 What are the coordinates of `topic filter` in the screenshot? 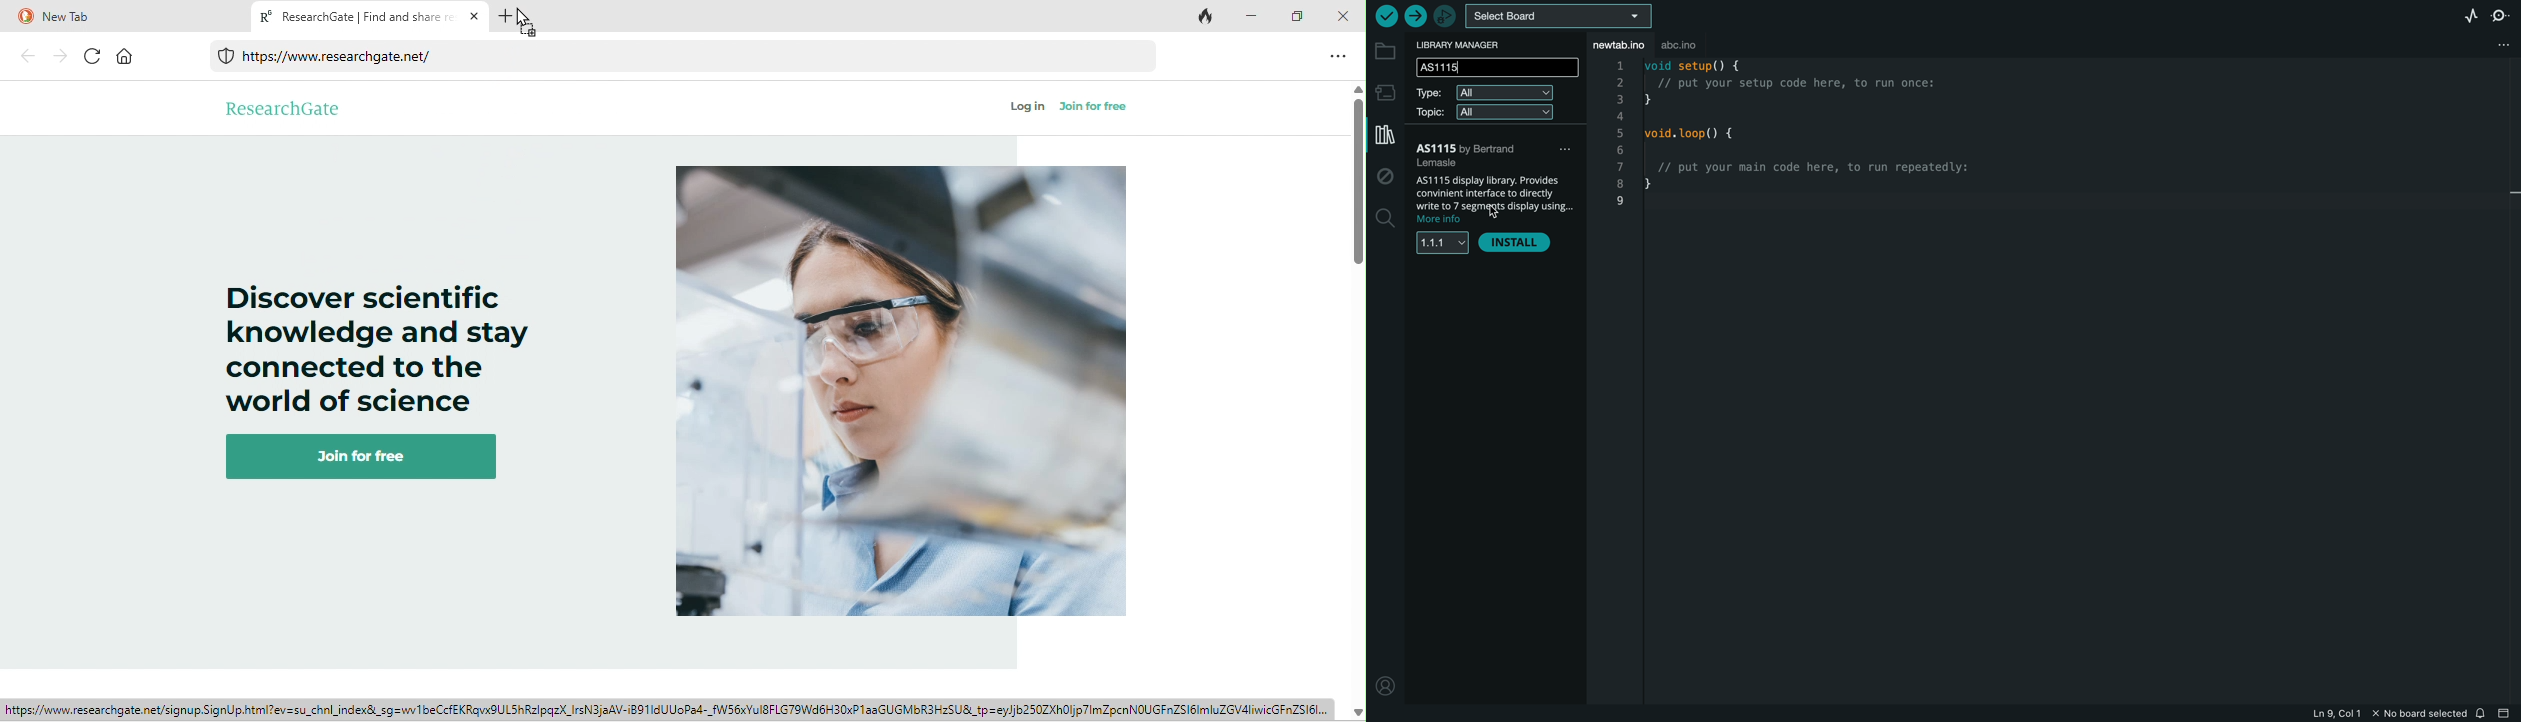 It's located at (1486, 114).